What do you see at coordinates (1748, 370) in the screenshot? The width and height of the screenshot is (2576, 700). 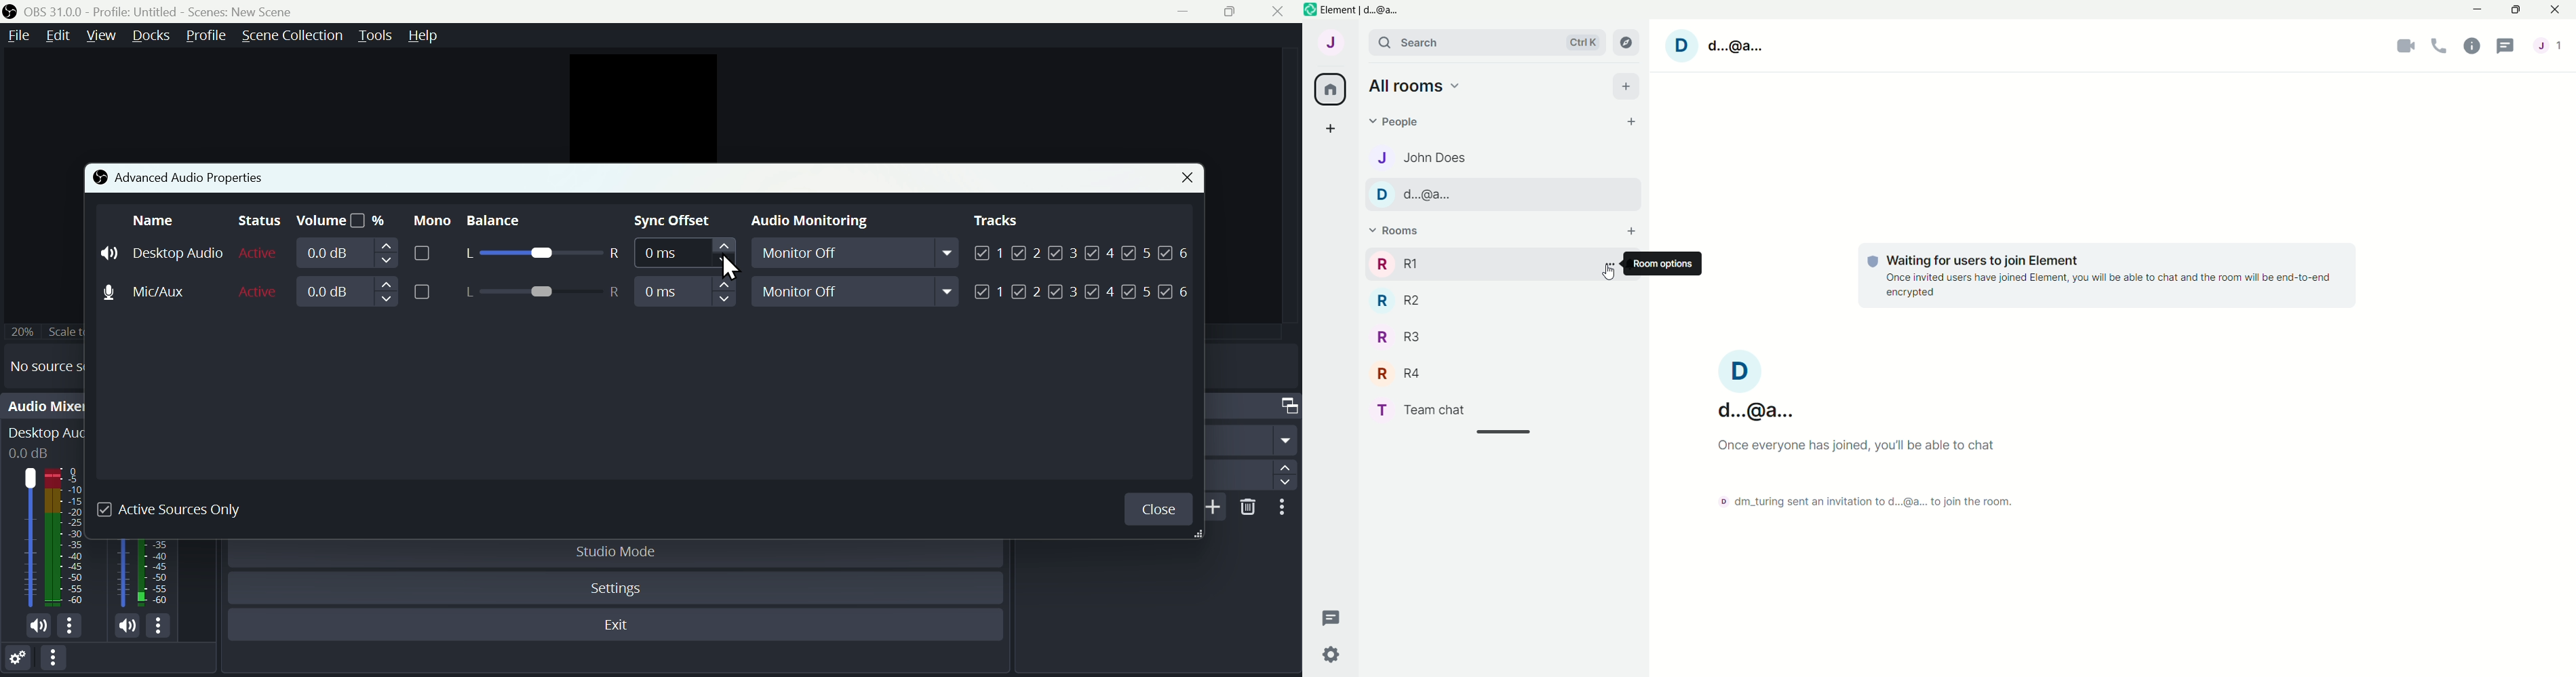 I see `D Profile` at bounding box center [1748, 370].